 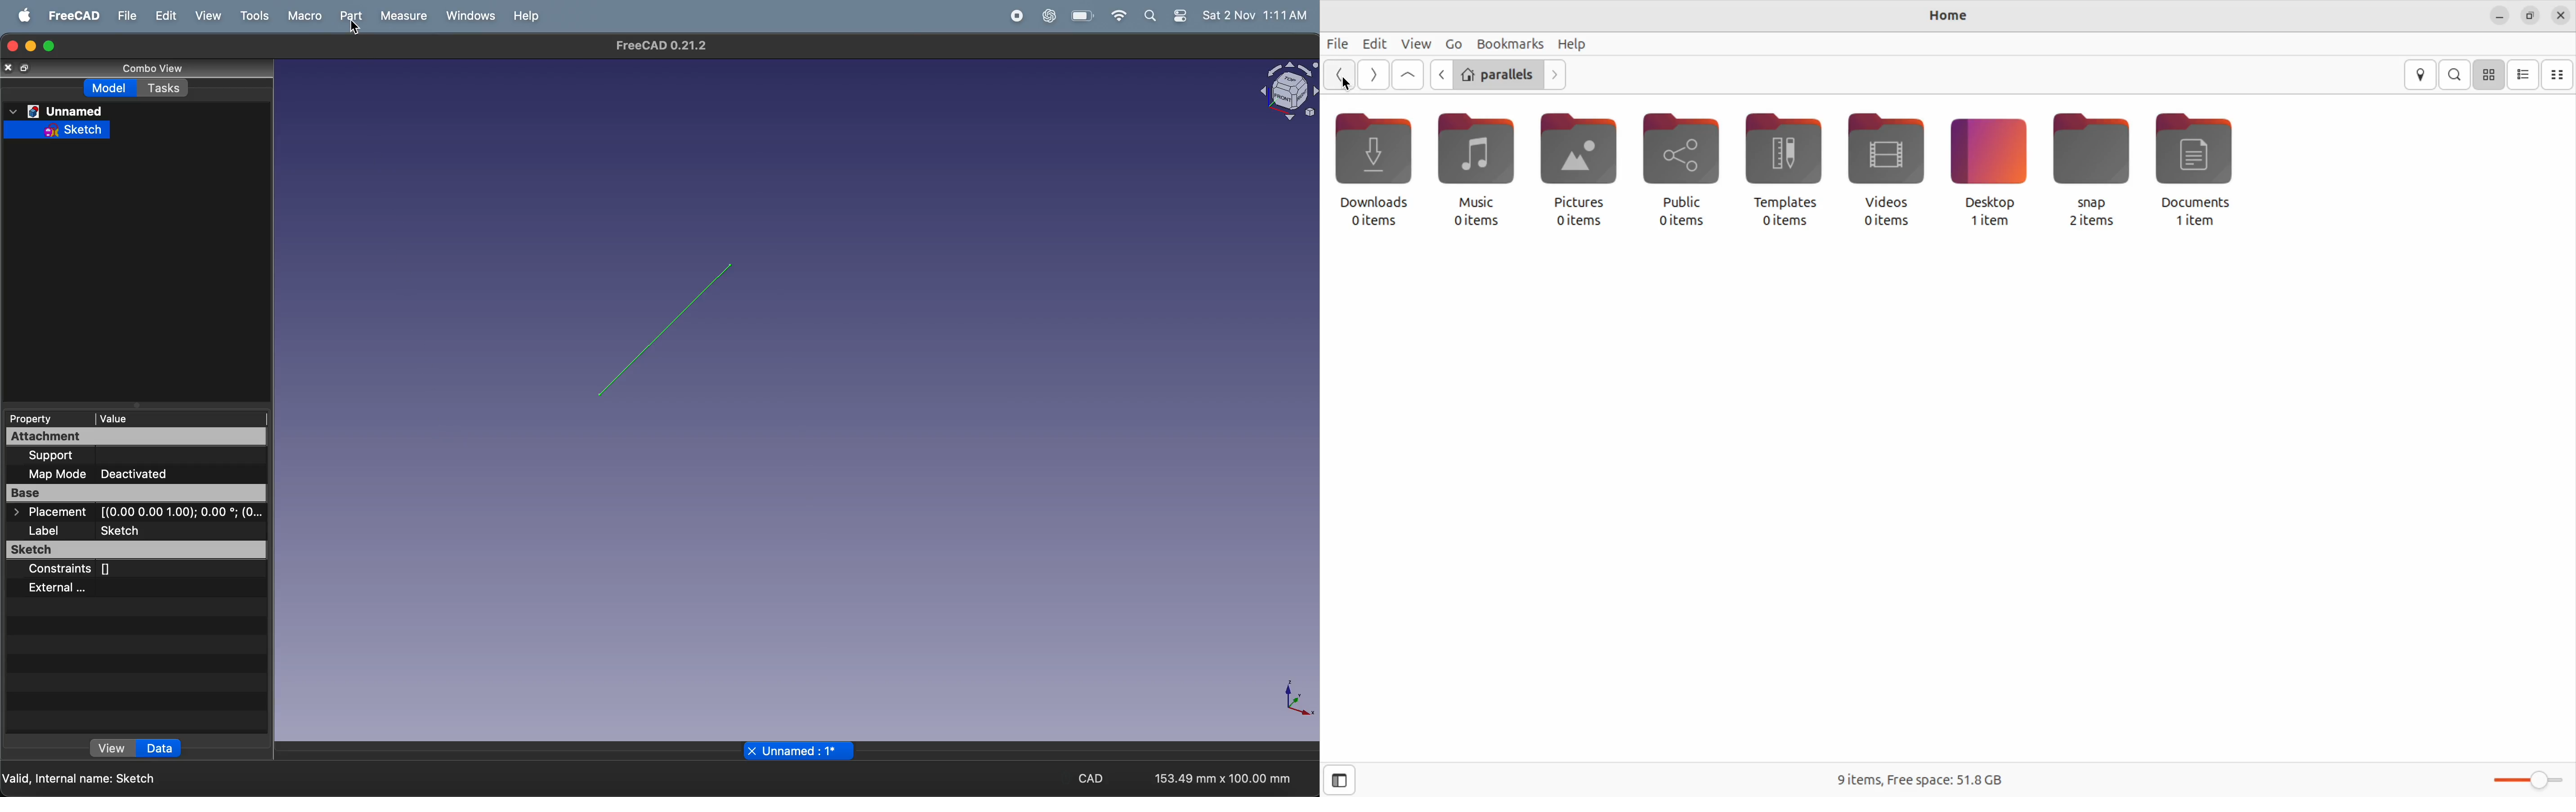 What do you see at coordinates (60, 130) in the screenshot?
I see `sketch` at bounding box center [60, 130].